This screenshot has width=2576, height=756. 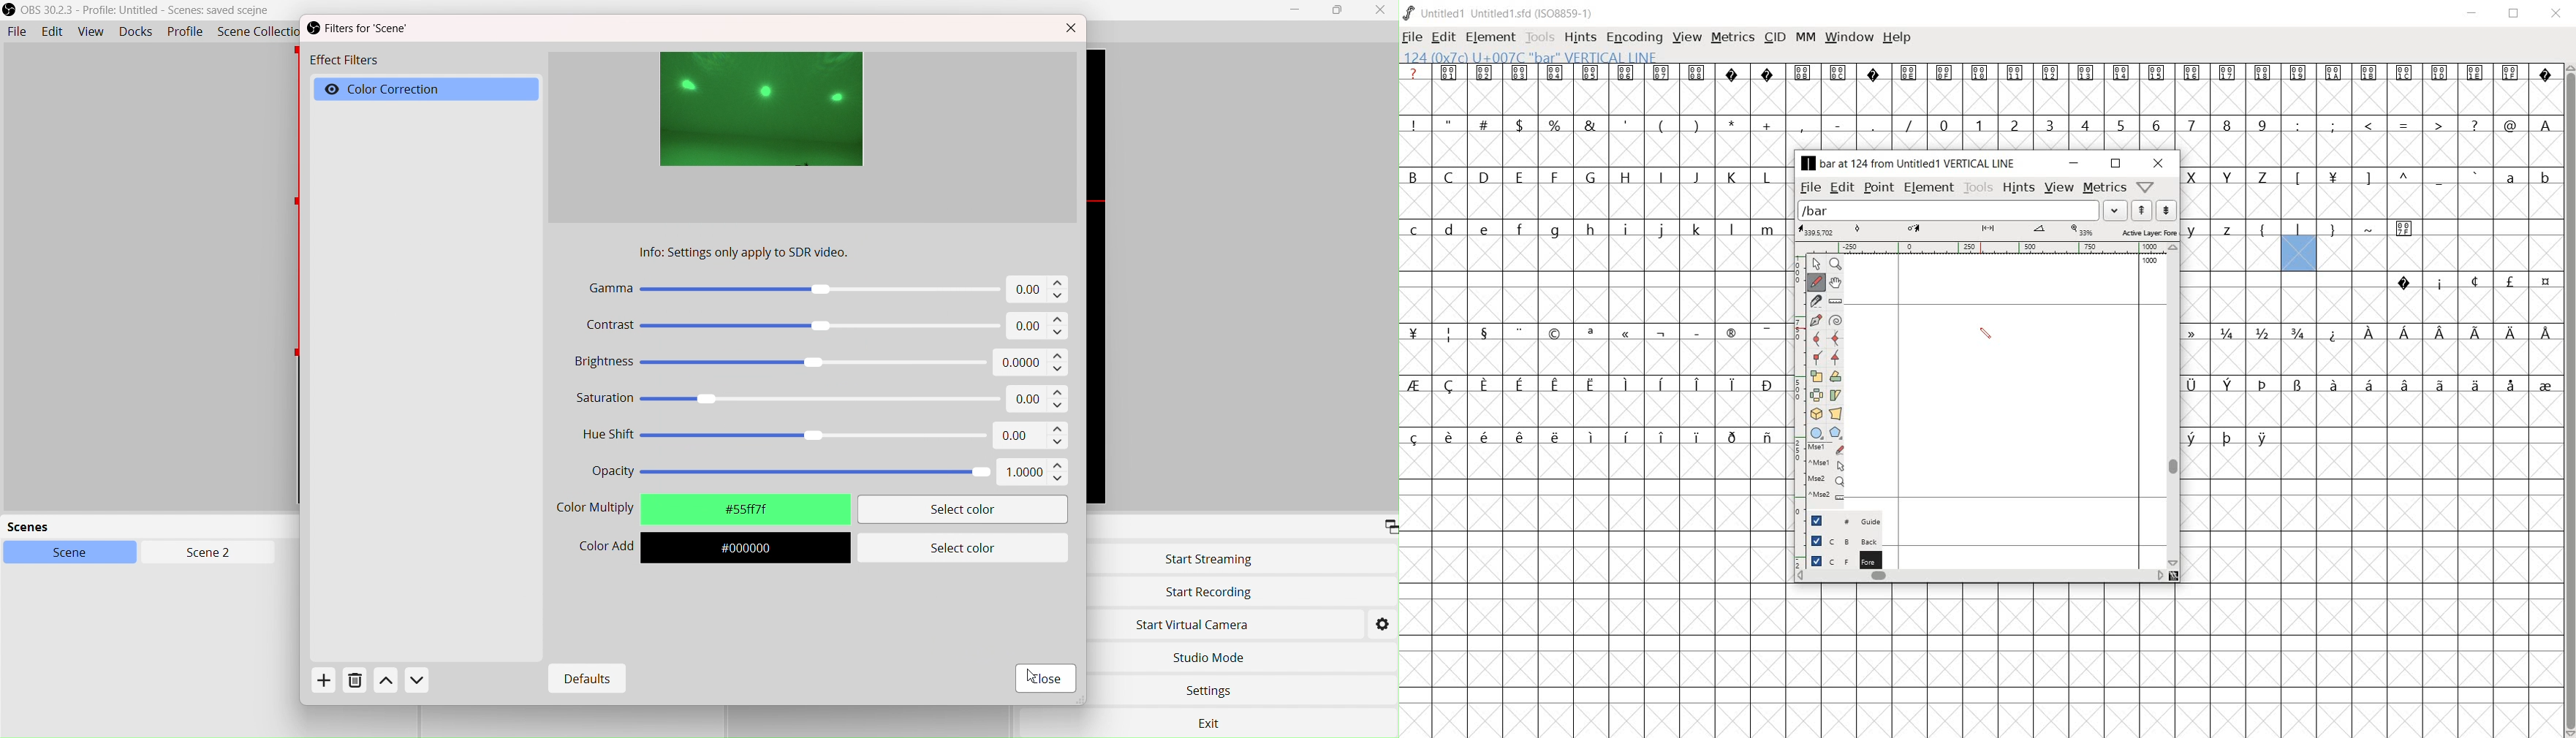 What do you see at coordinates (1983, 247) in the screenshot?
I see `ruler` at bounding box center [1983, 247].